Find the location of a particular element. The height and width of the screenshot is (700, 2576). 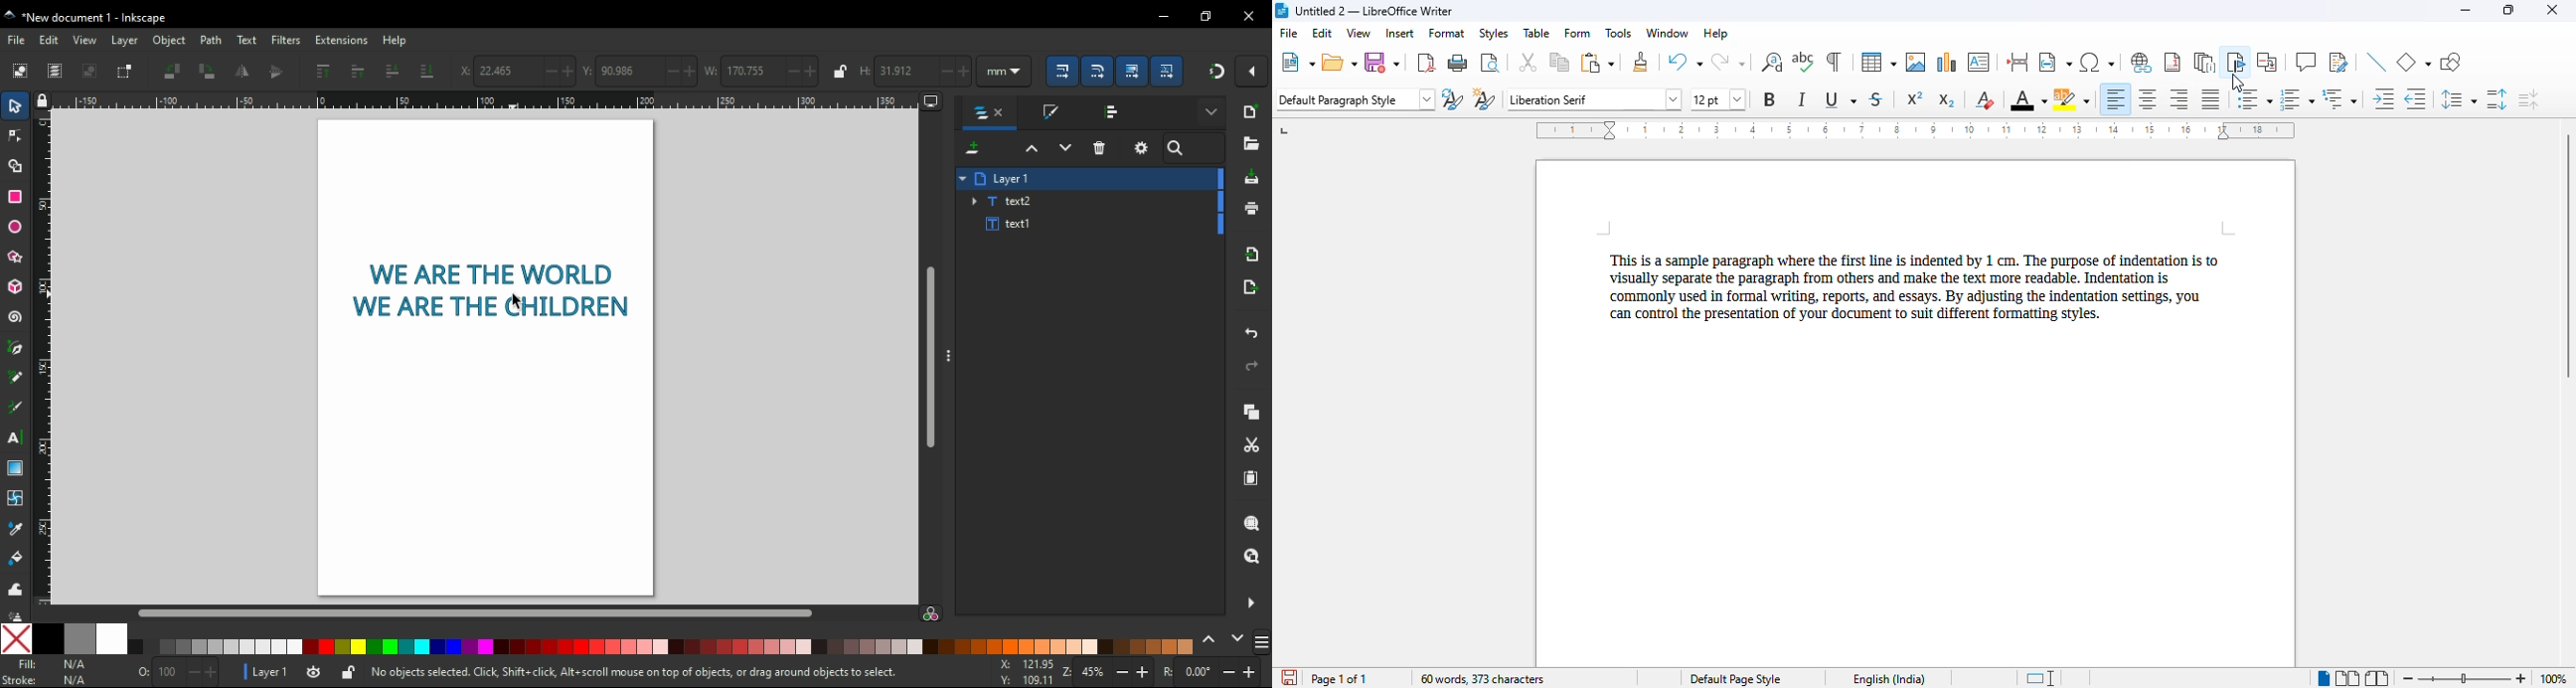

lower selection one step is located at coordinates (1065, 148).